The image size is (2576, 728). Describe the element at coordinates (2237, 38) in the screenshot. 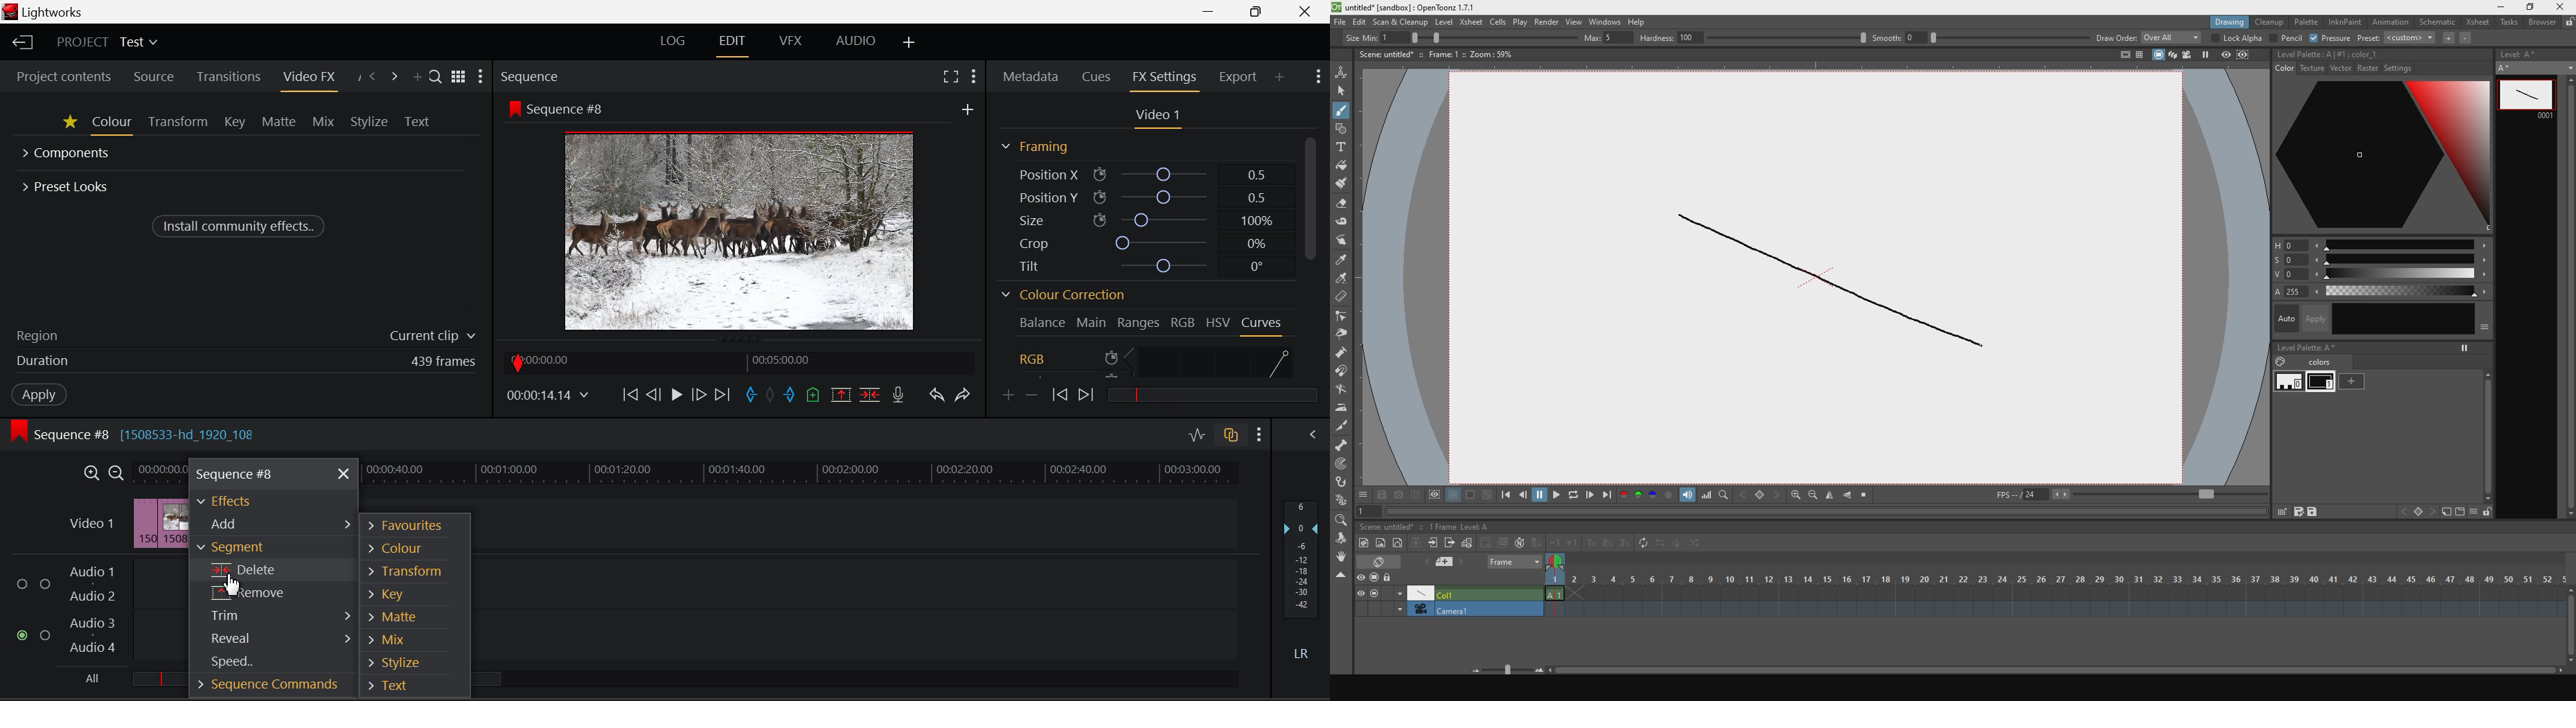

I see `lock alpha` at that location.